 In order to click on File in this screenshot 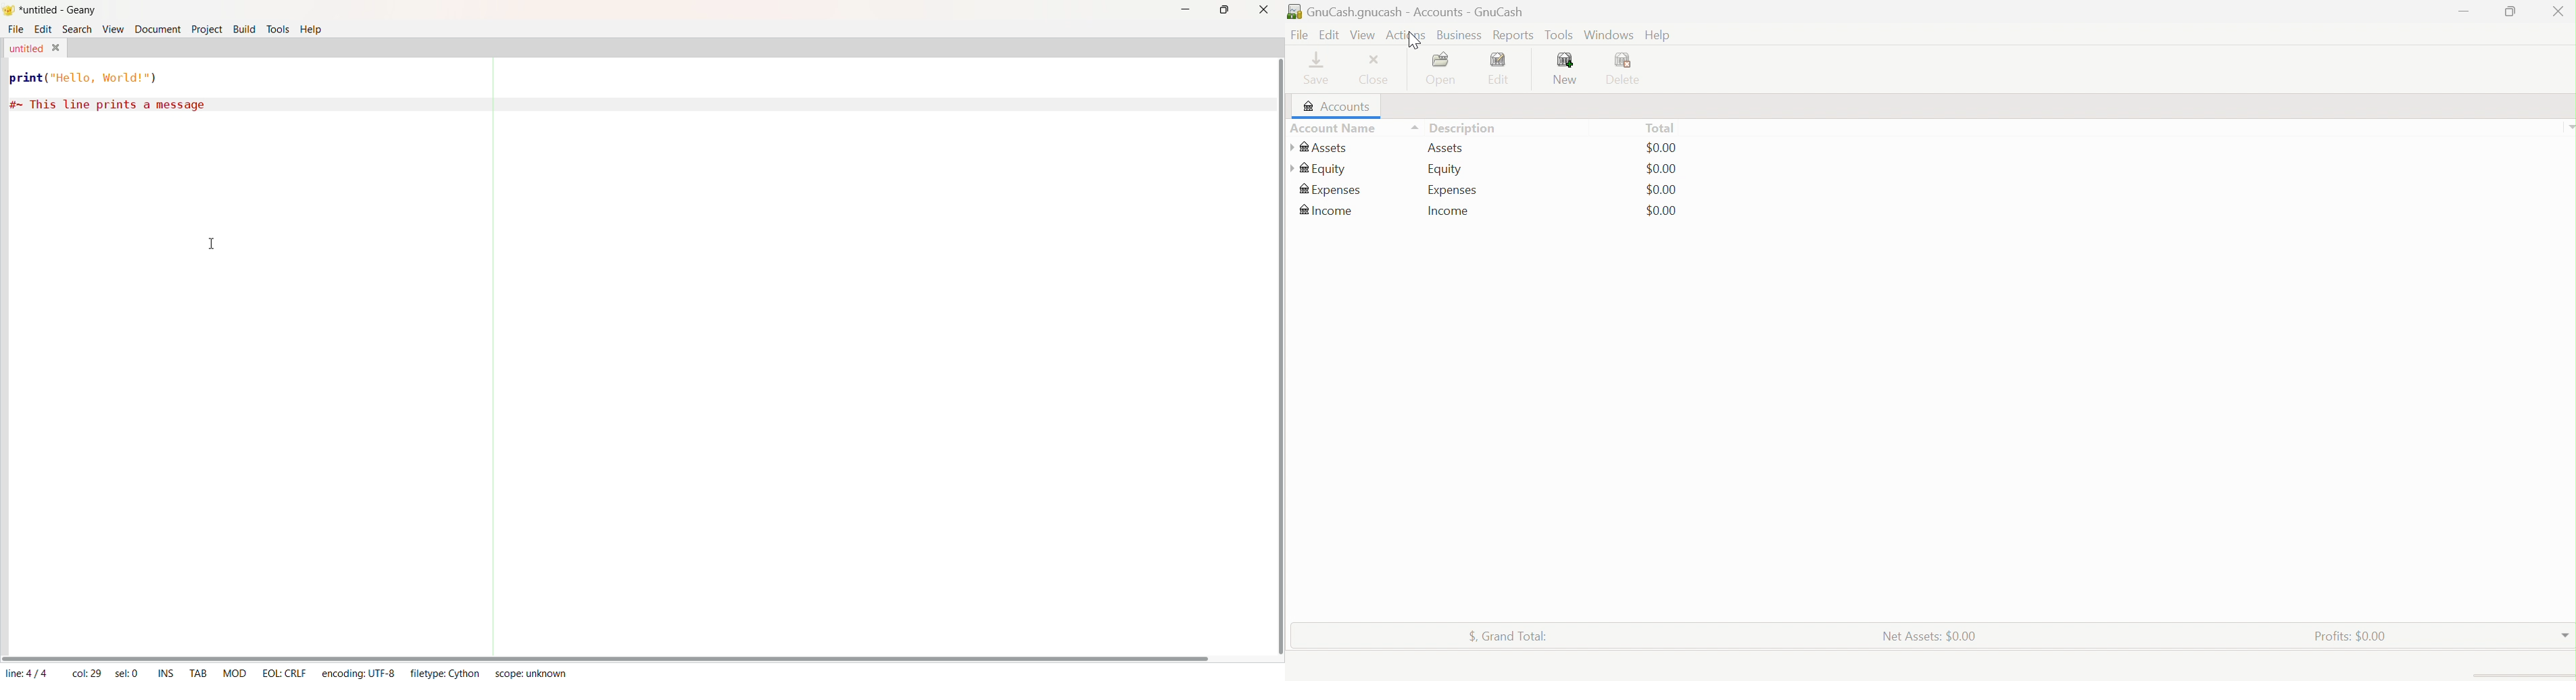, I will do `click(1298, 35)`.